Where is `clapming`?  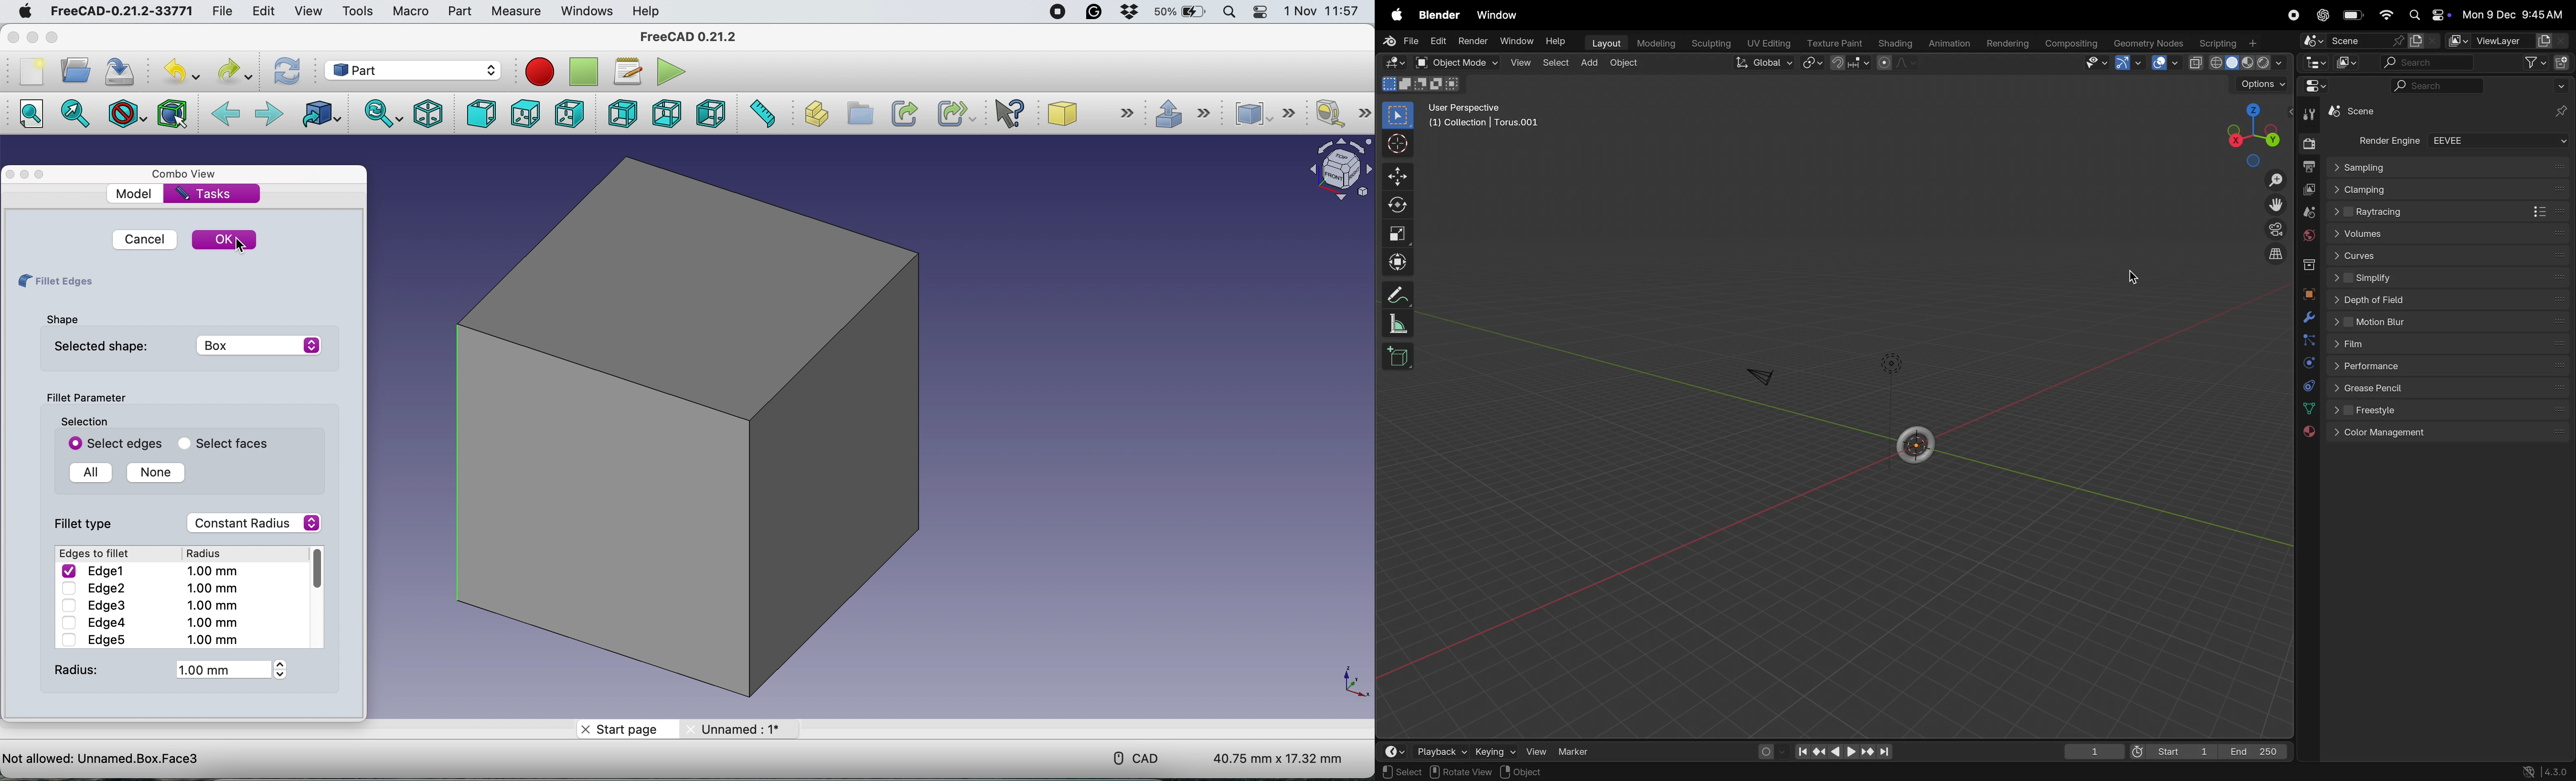 clapming is located at coordinates (2450, 189).